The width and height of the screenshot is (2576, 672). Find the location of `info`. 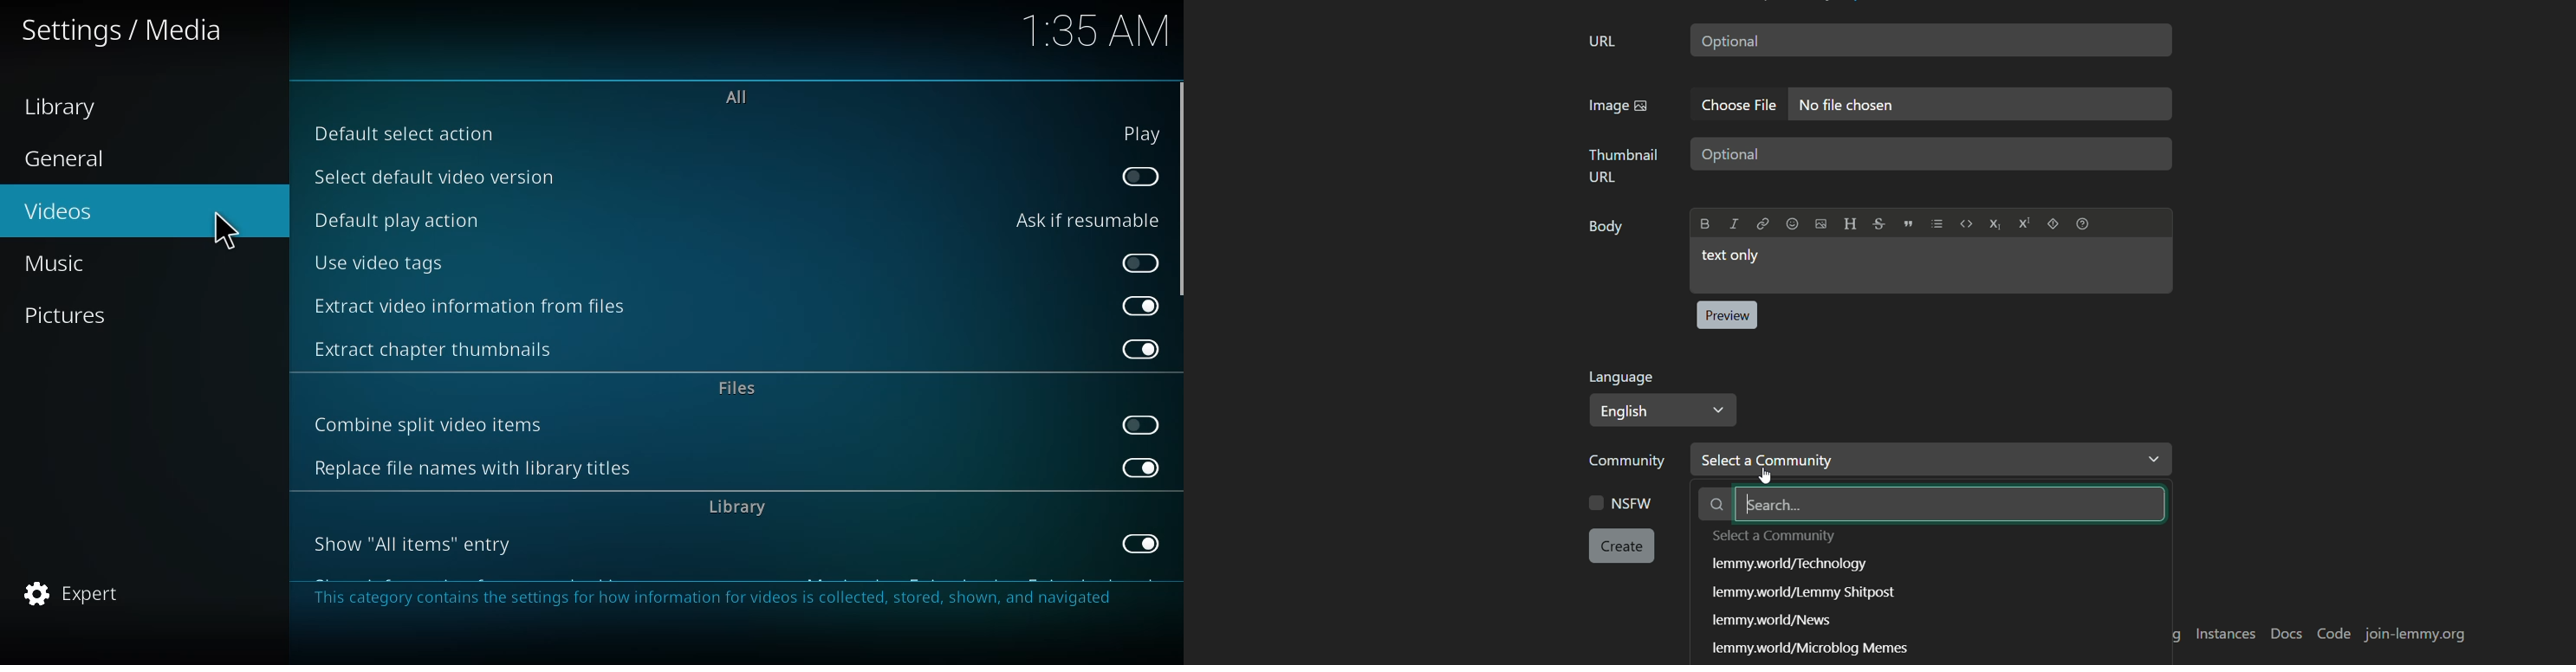

info is located at coordinates (718, 598).